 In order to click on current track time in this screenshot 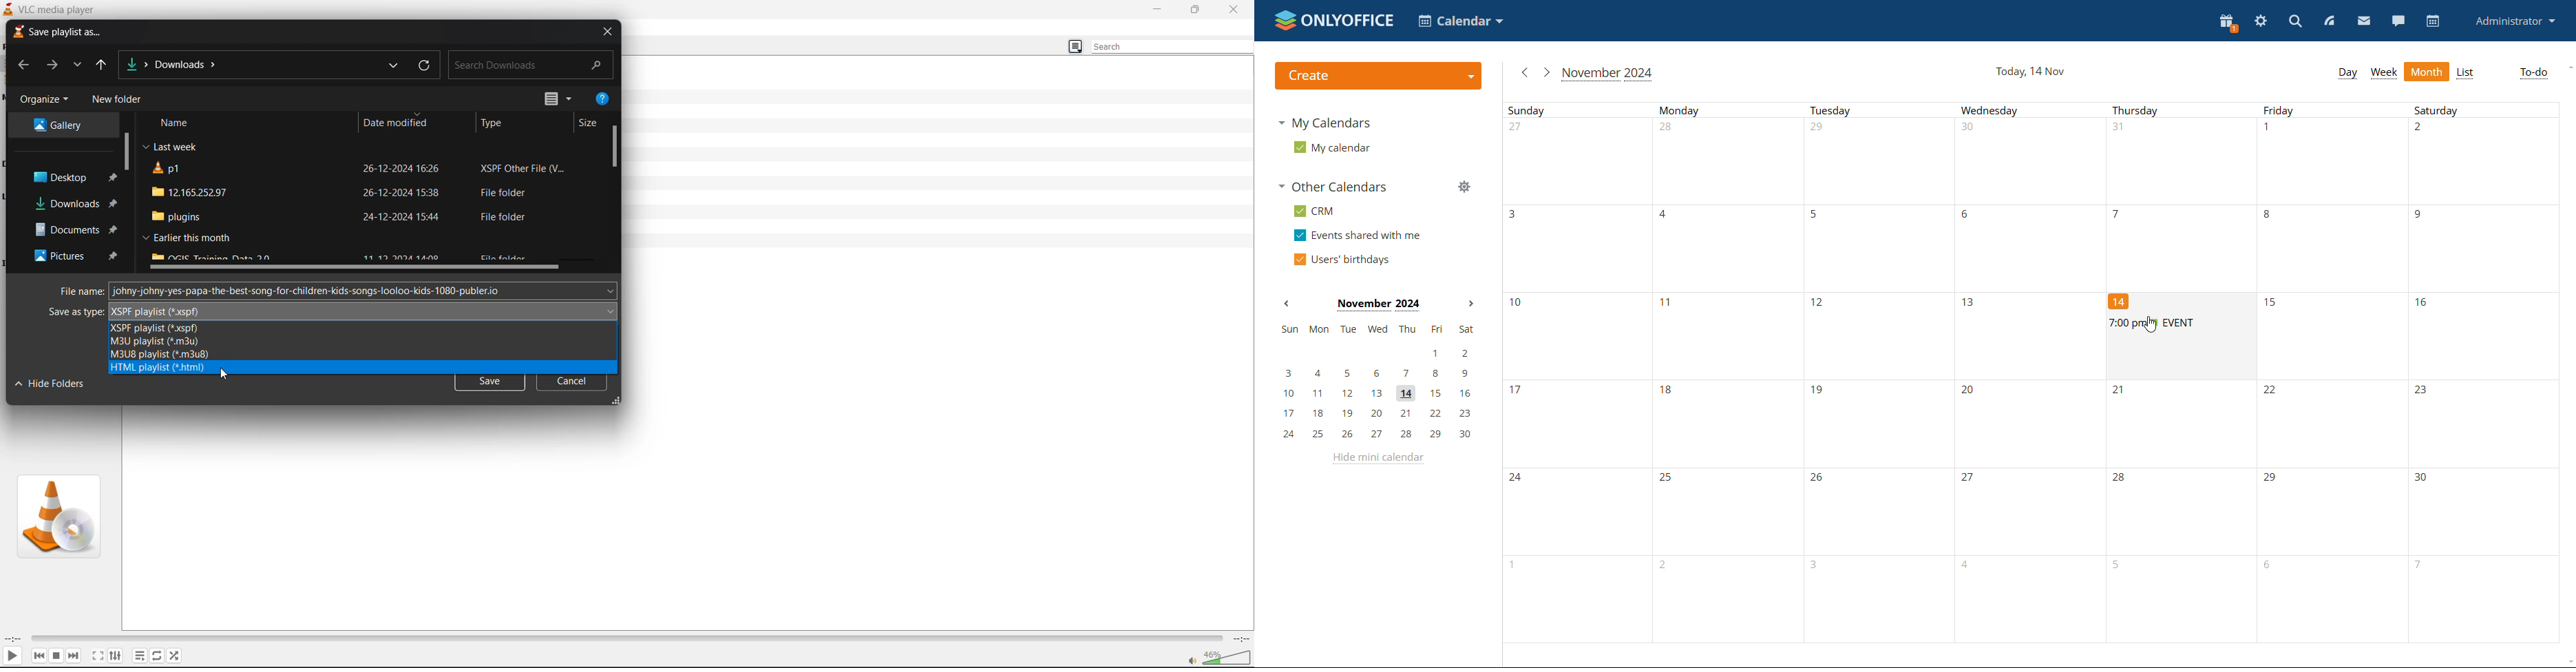, I will do `click(12, 637)`.